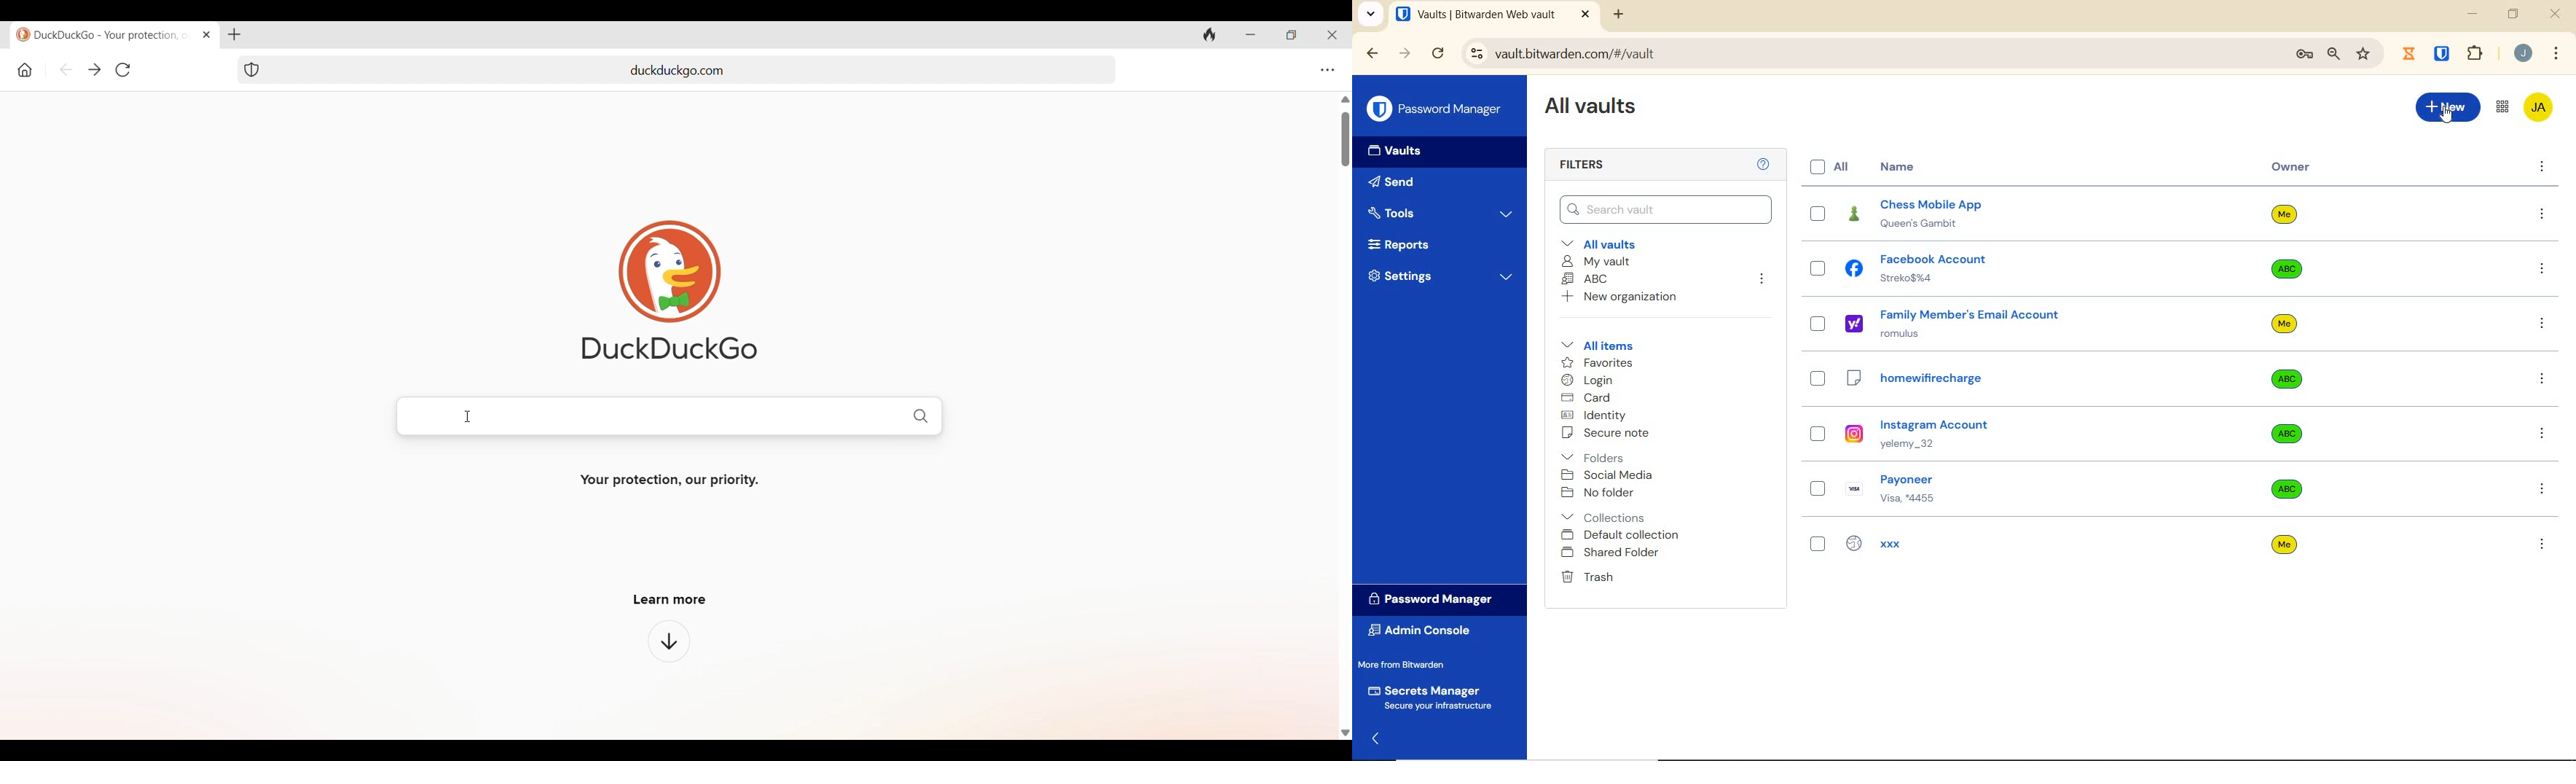  What do you see at coordinates (1624, 299) in the screenshot?
I see `New organization` at bounding box center [1624, 299].